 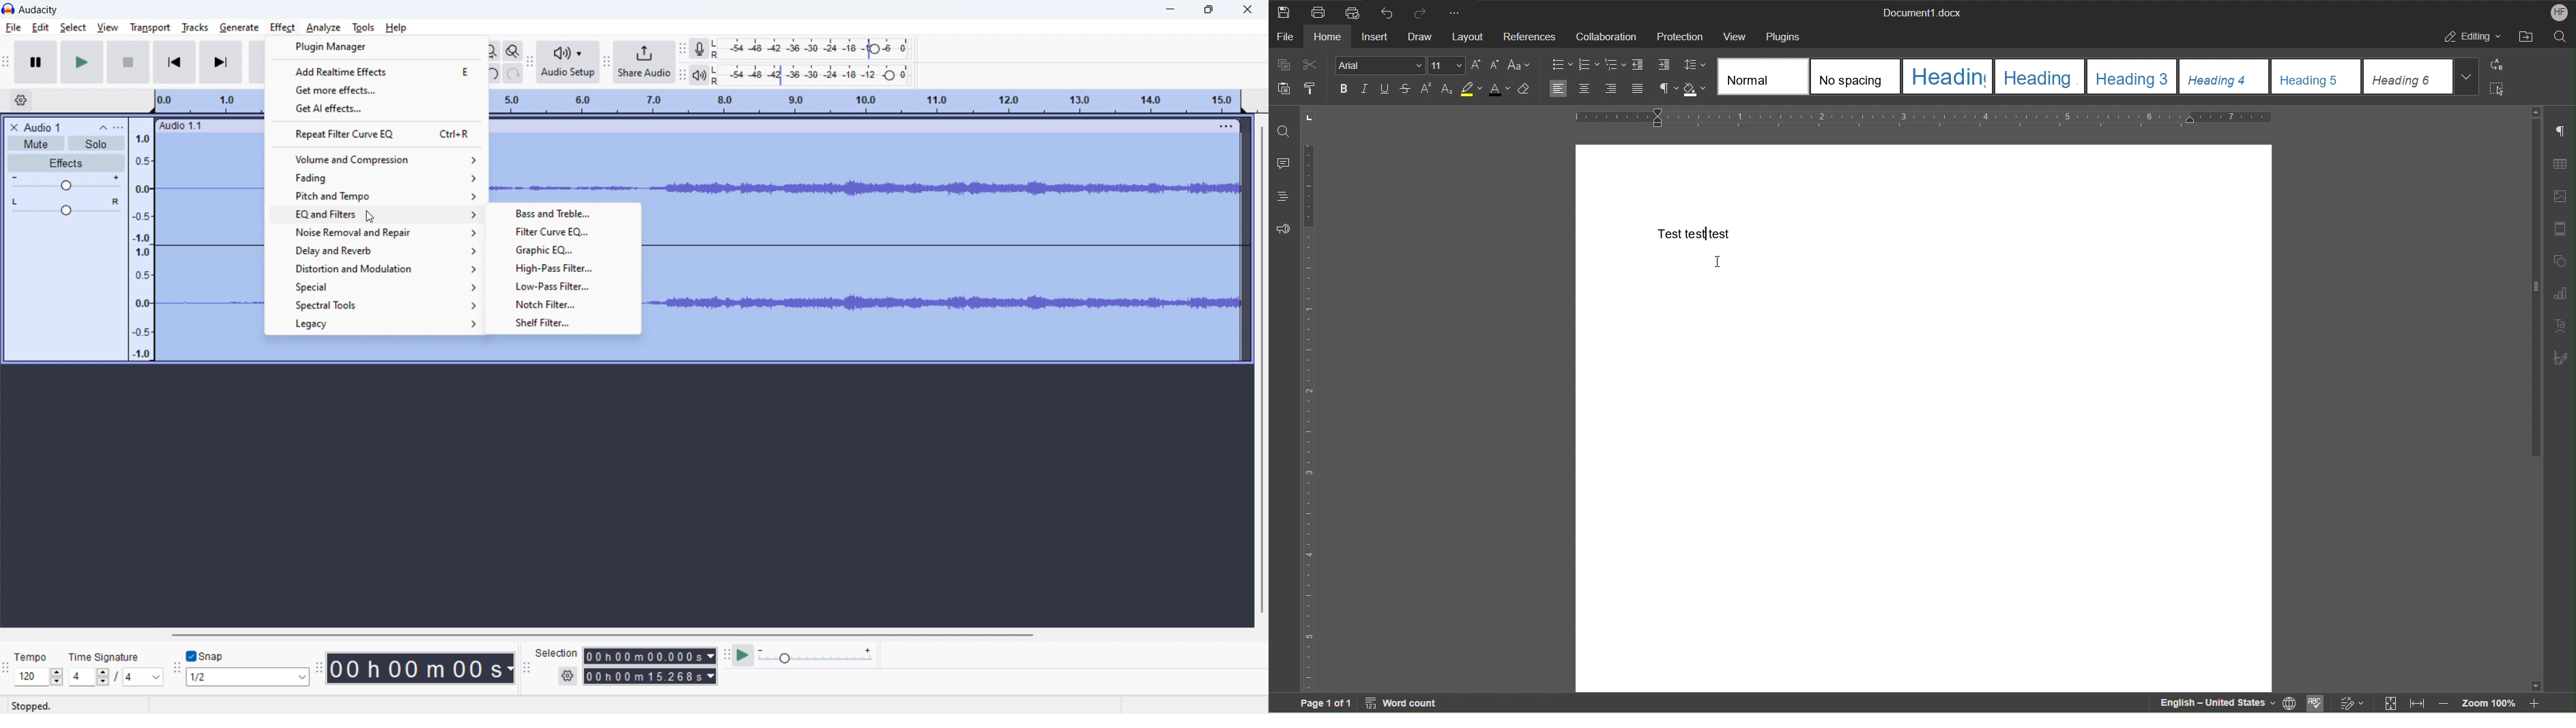 What do you see at coordinates (1352, 12) in the screenshot?
I see `Quick Print` at bounding box center [1352, 12].